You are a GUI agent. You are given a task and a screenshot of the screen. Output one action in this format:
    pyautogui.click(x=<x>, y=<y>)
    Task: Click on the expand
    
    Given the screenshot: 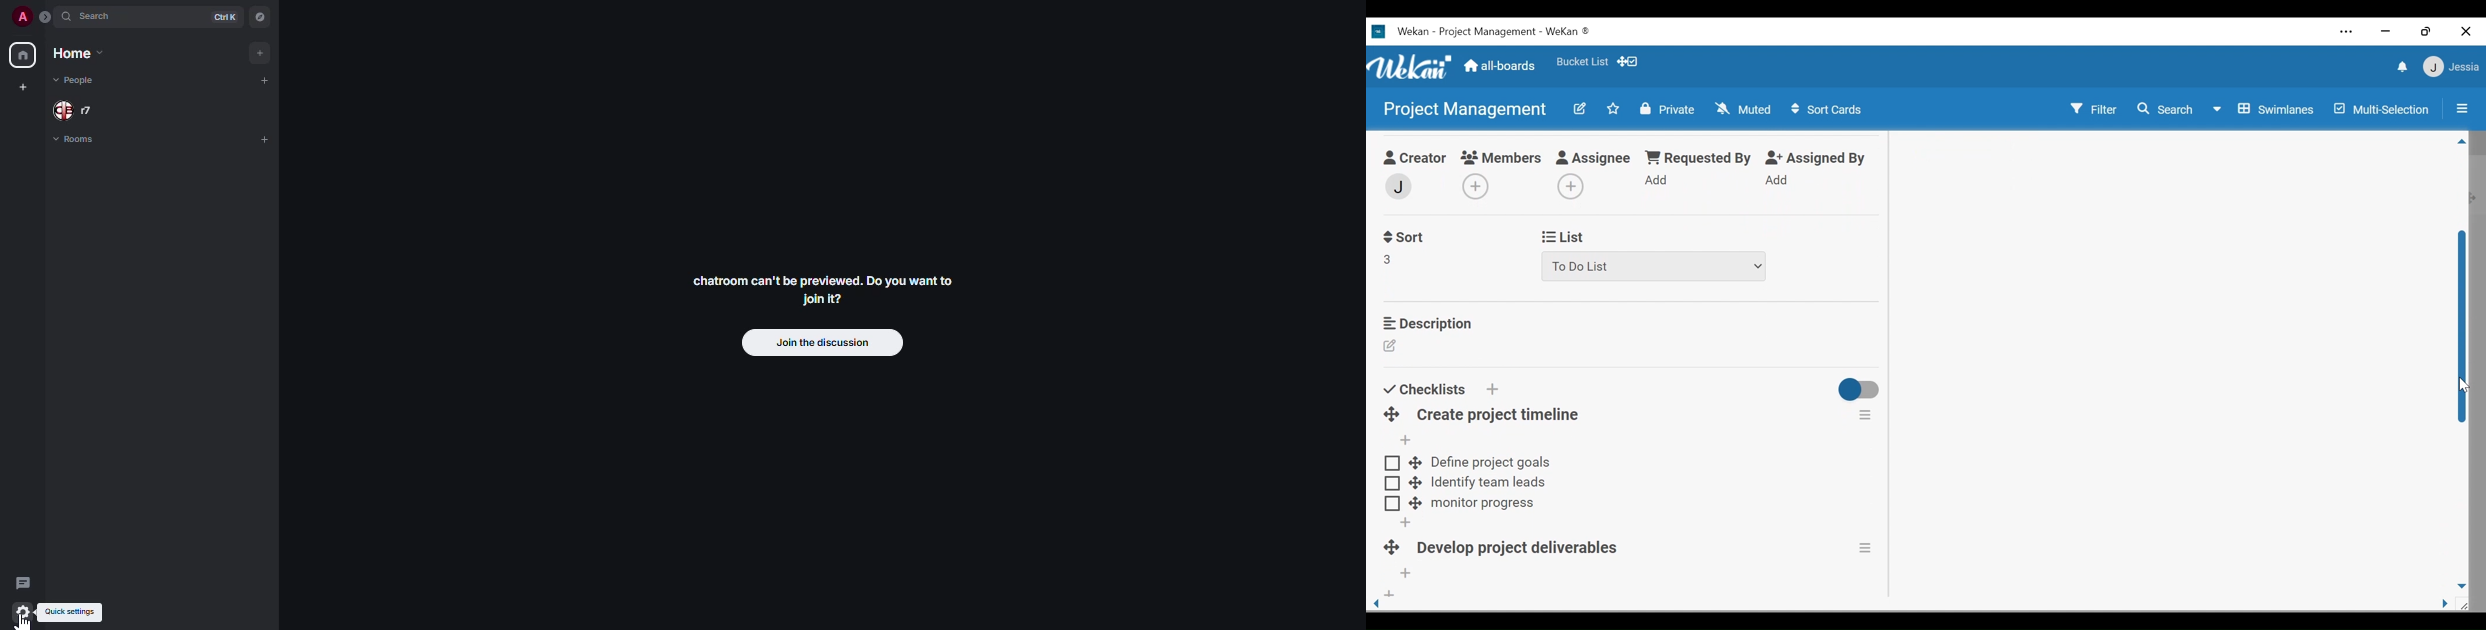 What is the action you would take?
    pyautogui.click(x=48, y=16)
    